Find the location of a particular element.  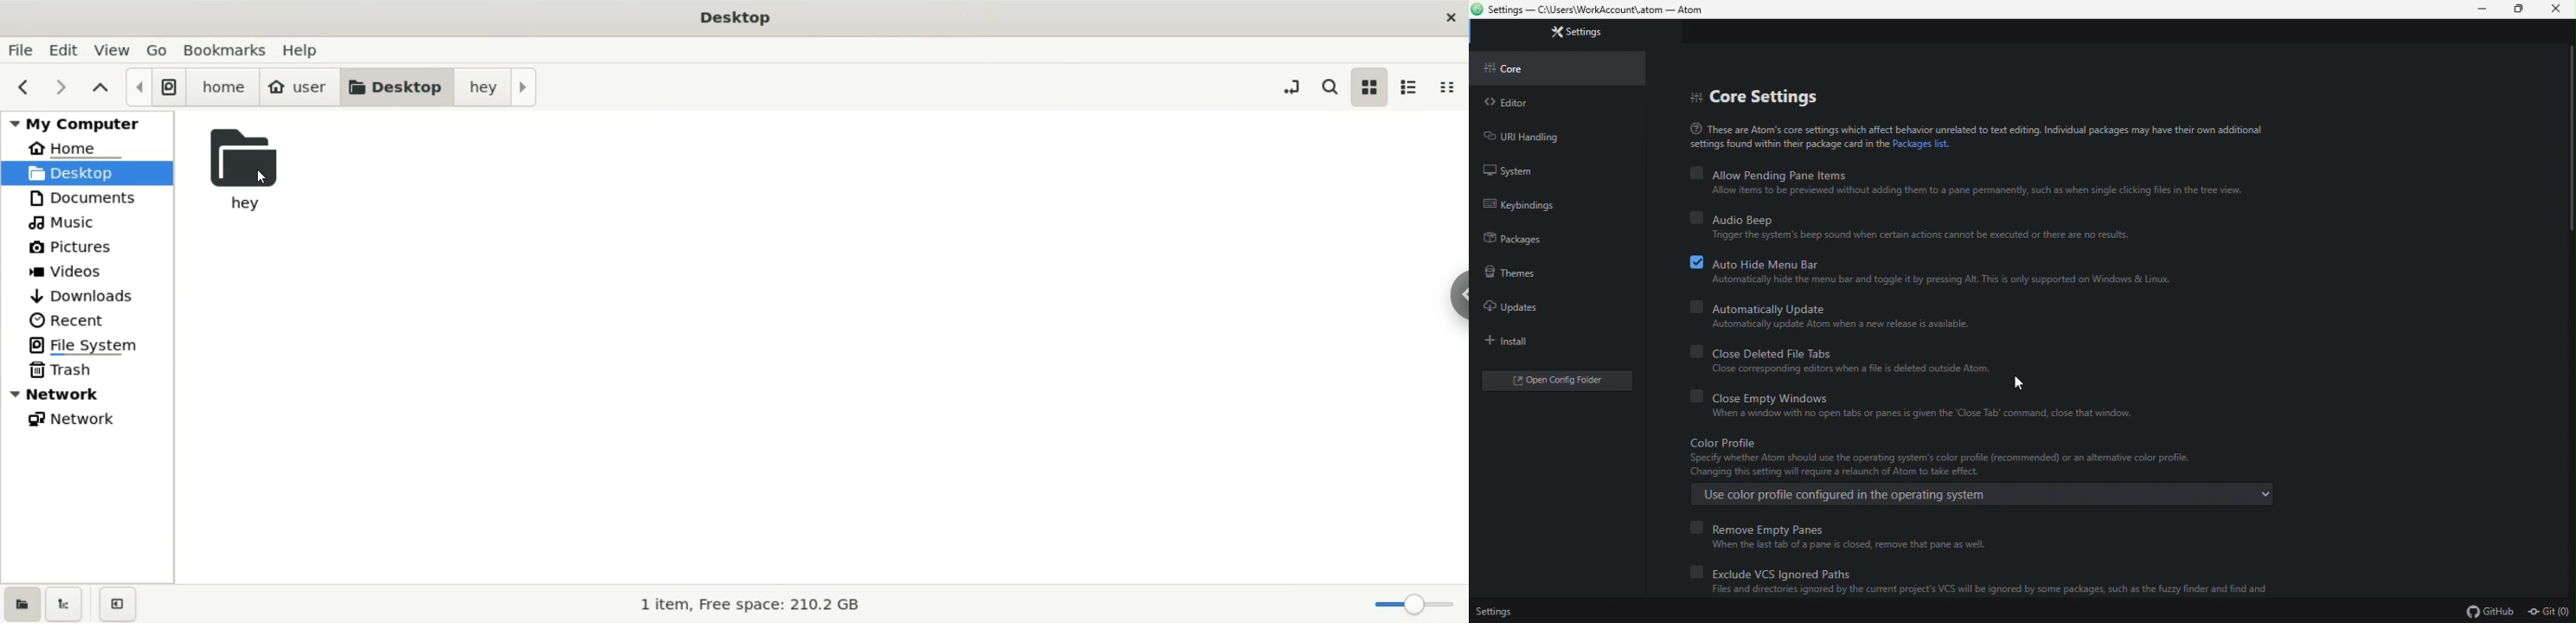

title is located at coordinates (740, 16).